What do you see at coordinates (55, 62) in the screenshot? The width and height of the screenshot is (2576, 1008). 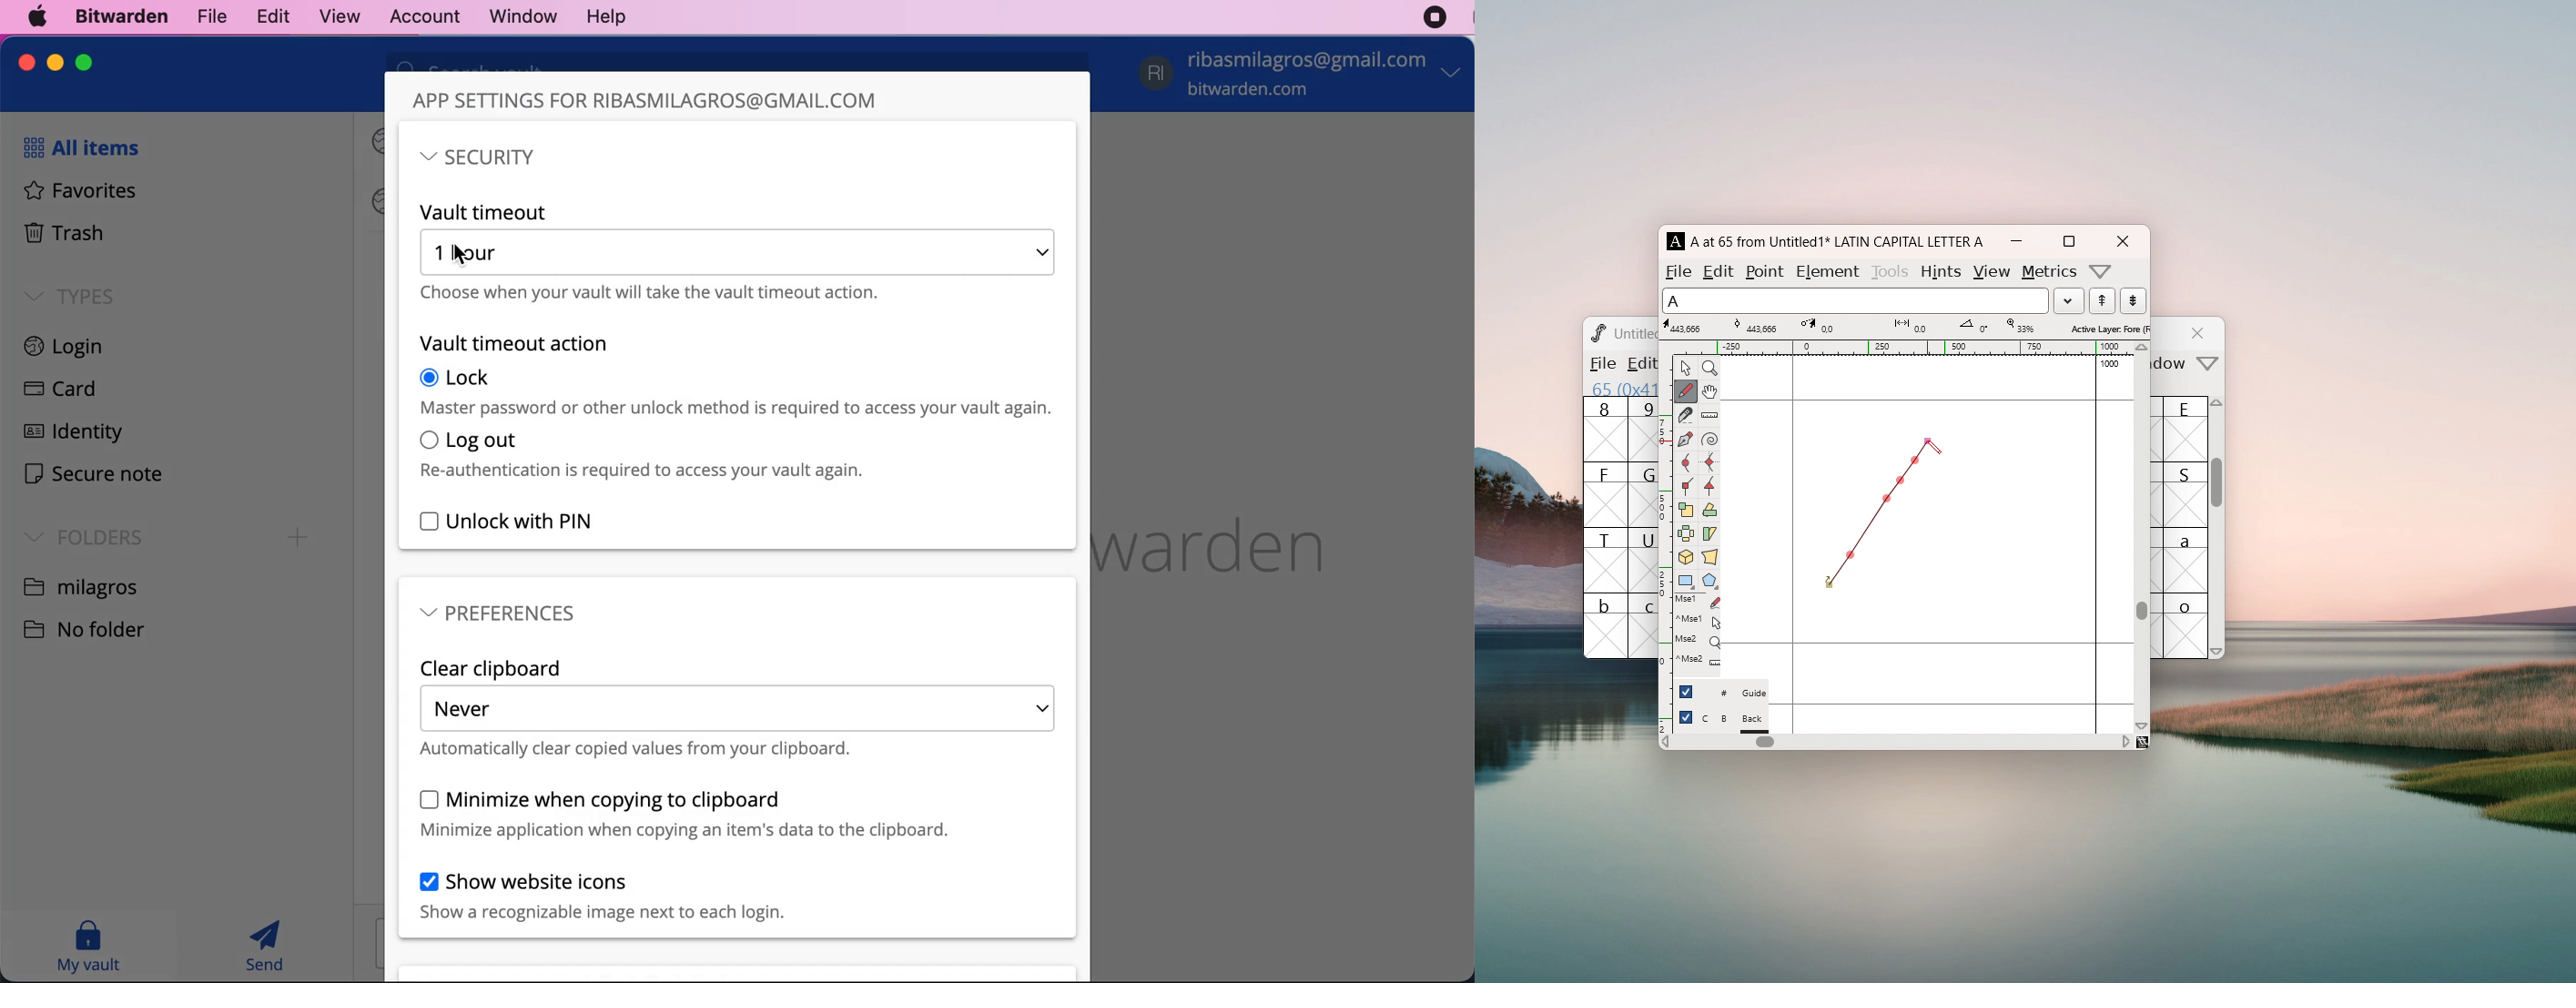 I see `minimize` at bounding box center [55, 62].